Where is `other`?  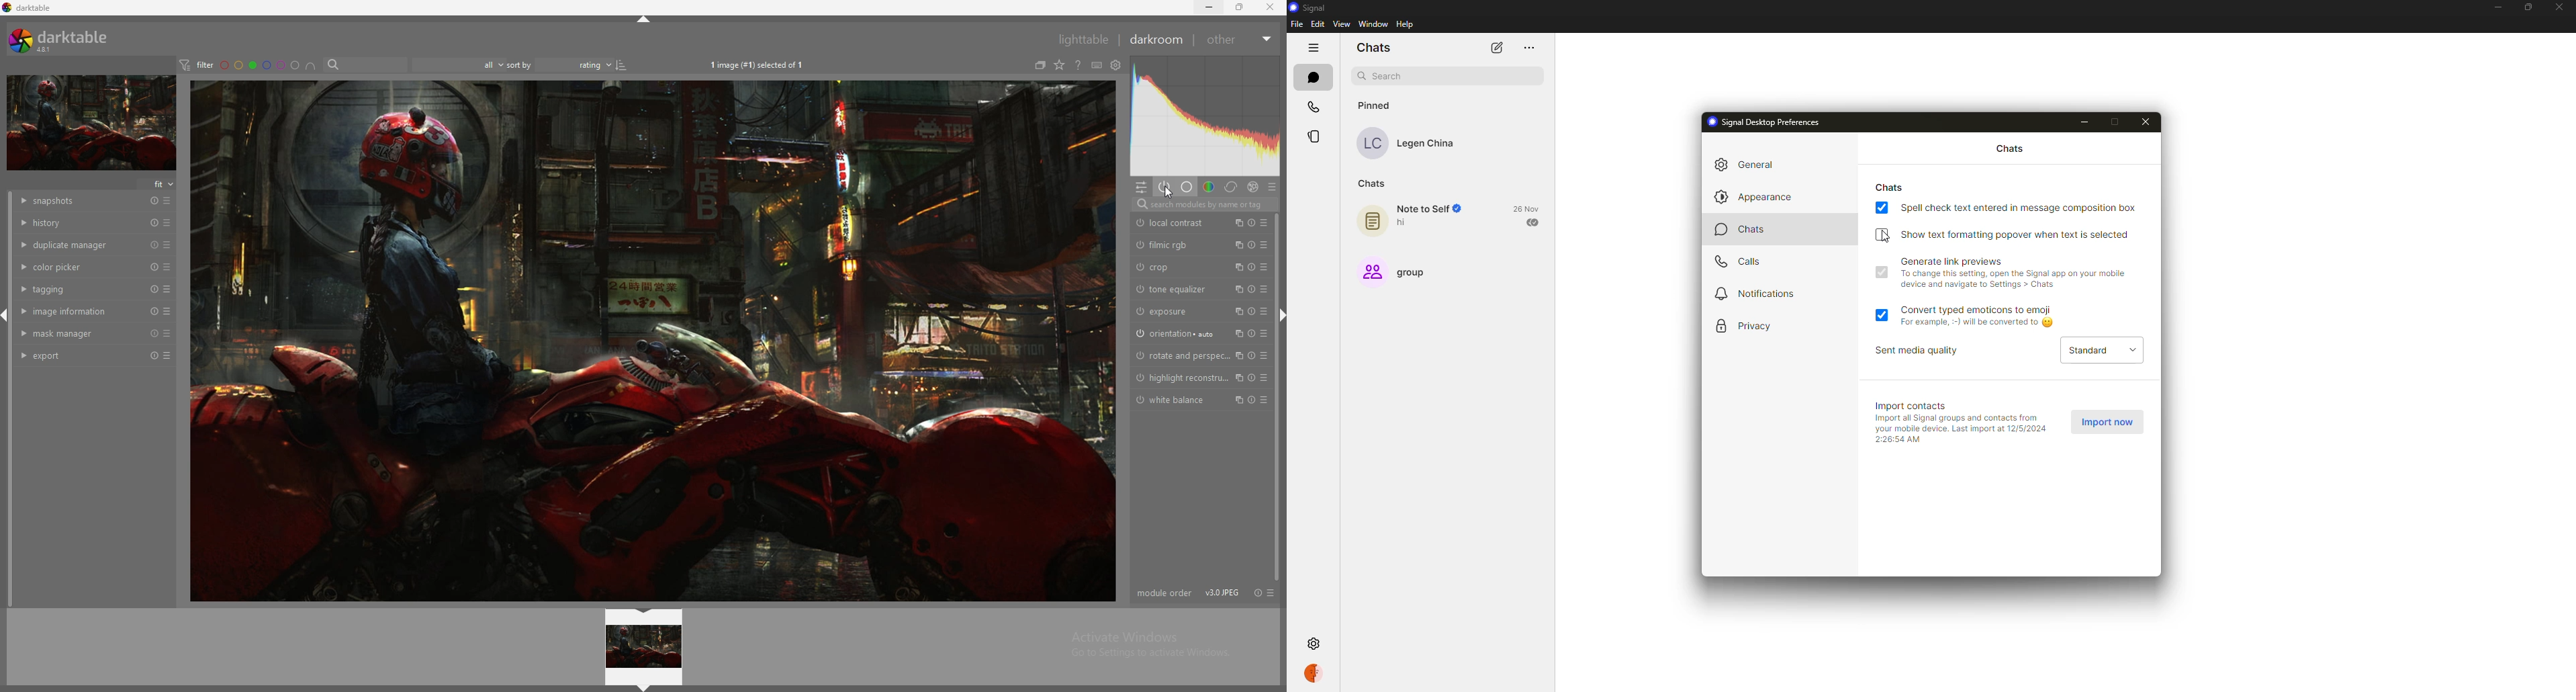 other is located at coordinates (1237, 38).